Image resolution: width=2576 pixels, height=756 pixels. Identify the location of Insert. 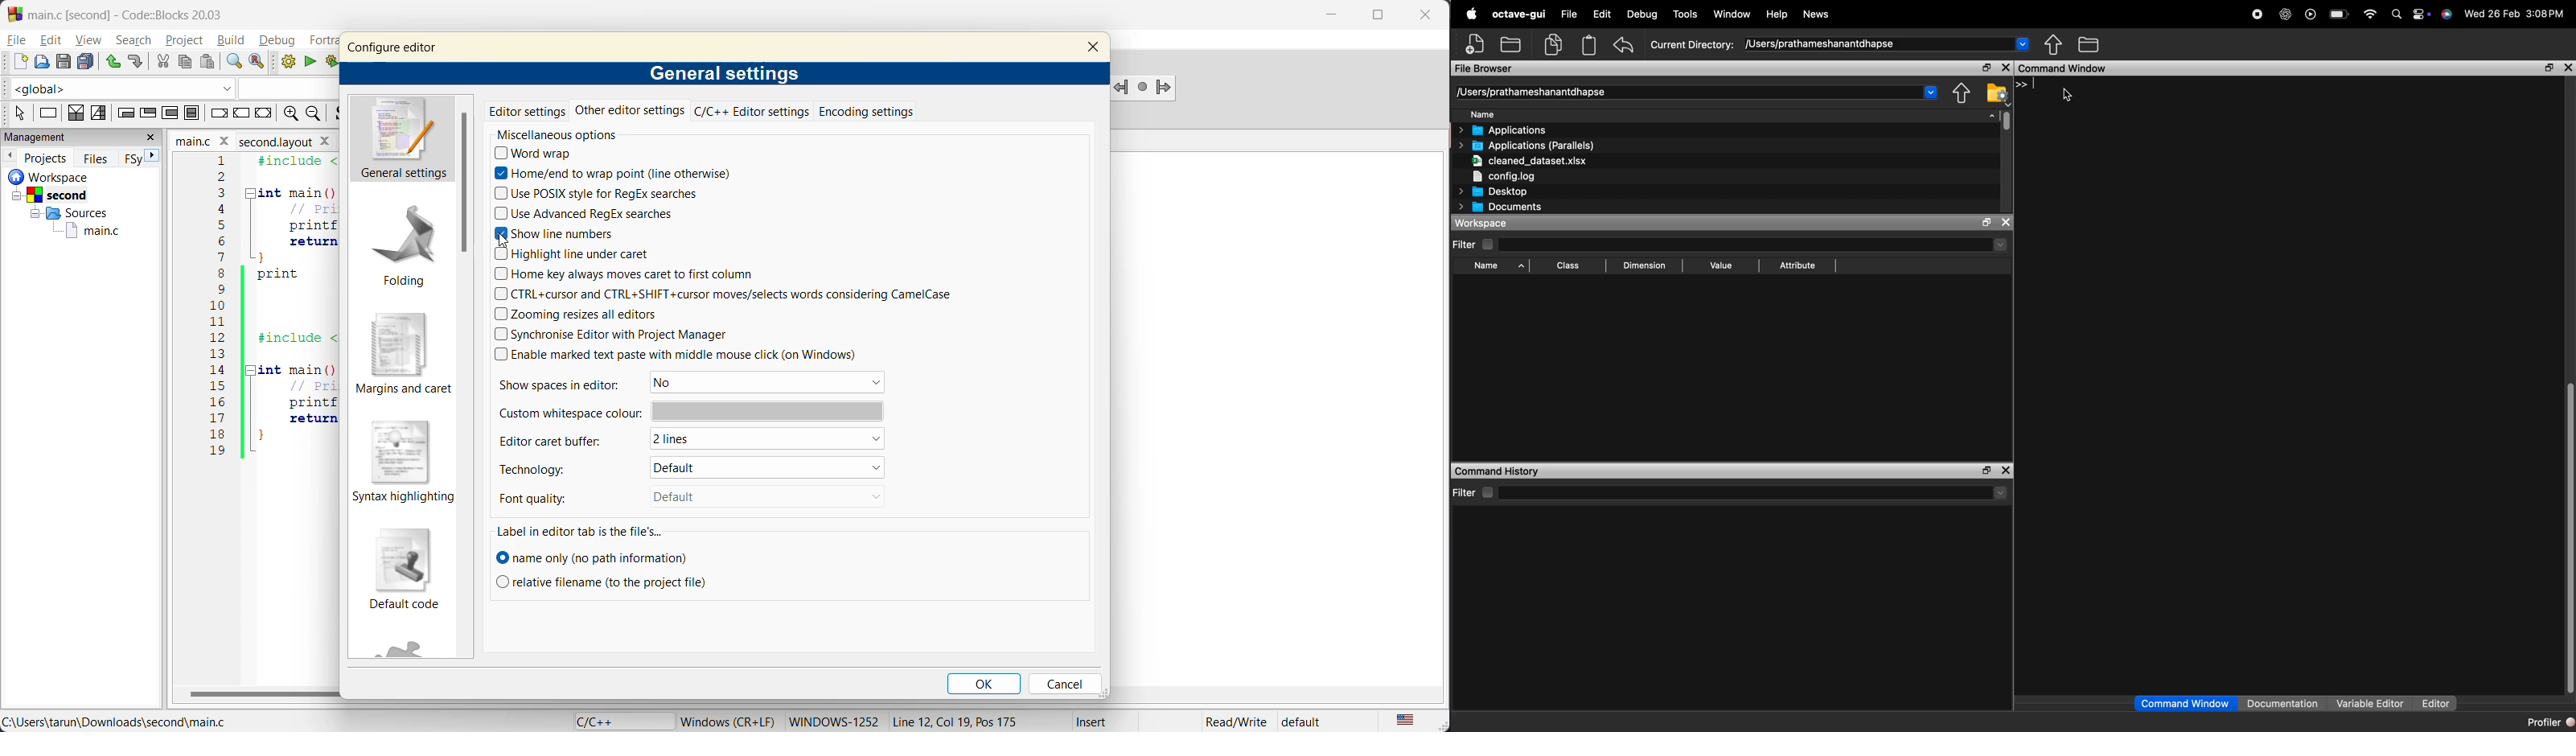
(1094, 722).